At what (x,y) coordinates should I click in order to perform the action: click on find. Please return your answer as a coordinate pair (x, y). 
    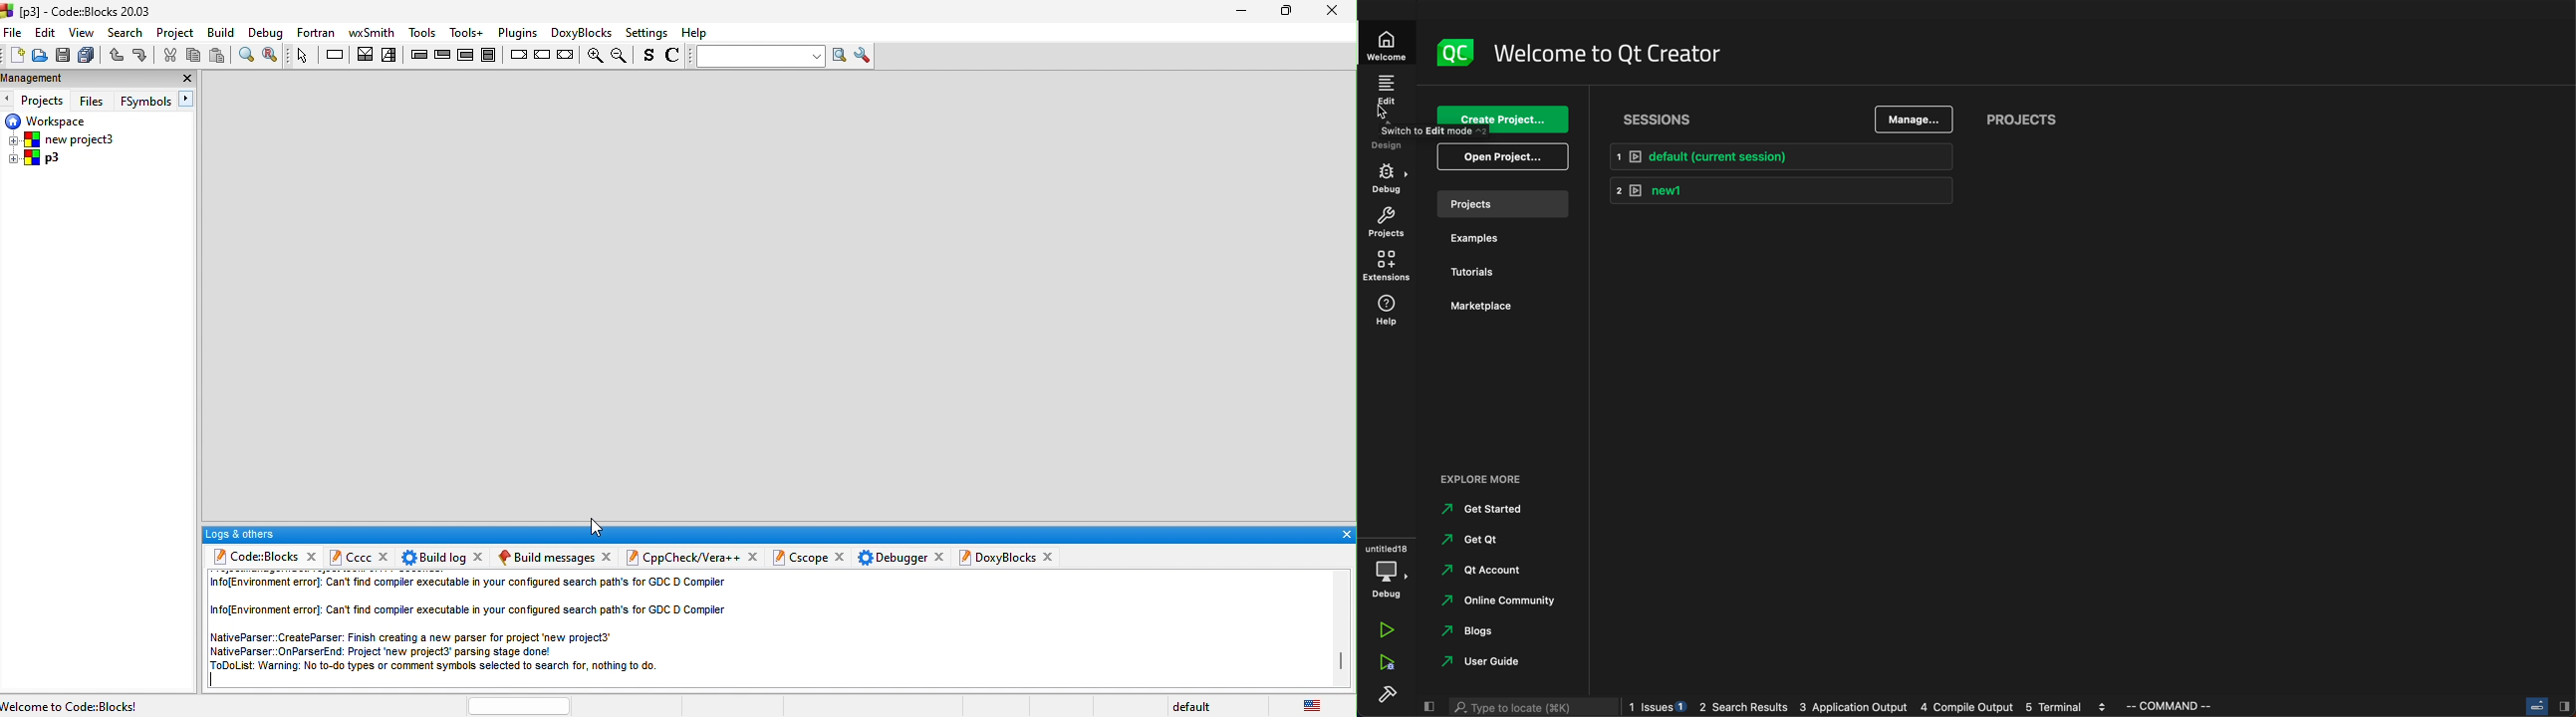
    Looking at the image, I should click on (245, 55).